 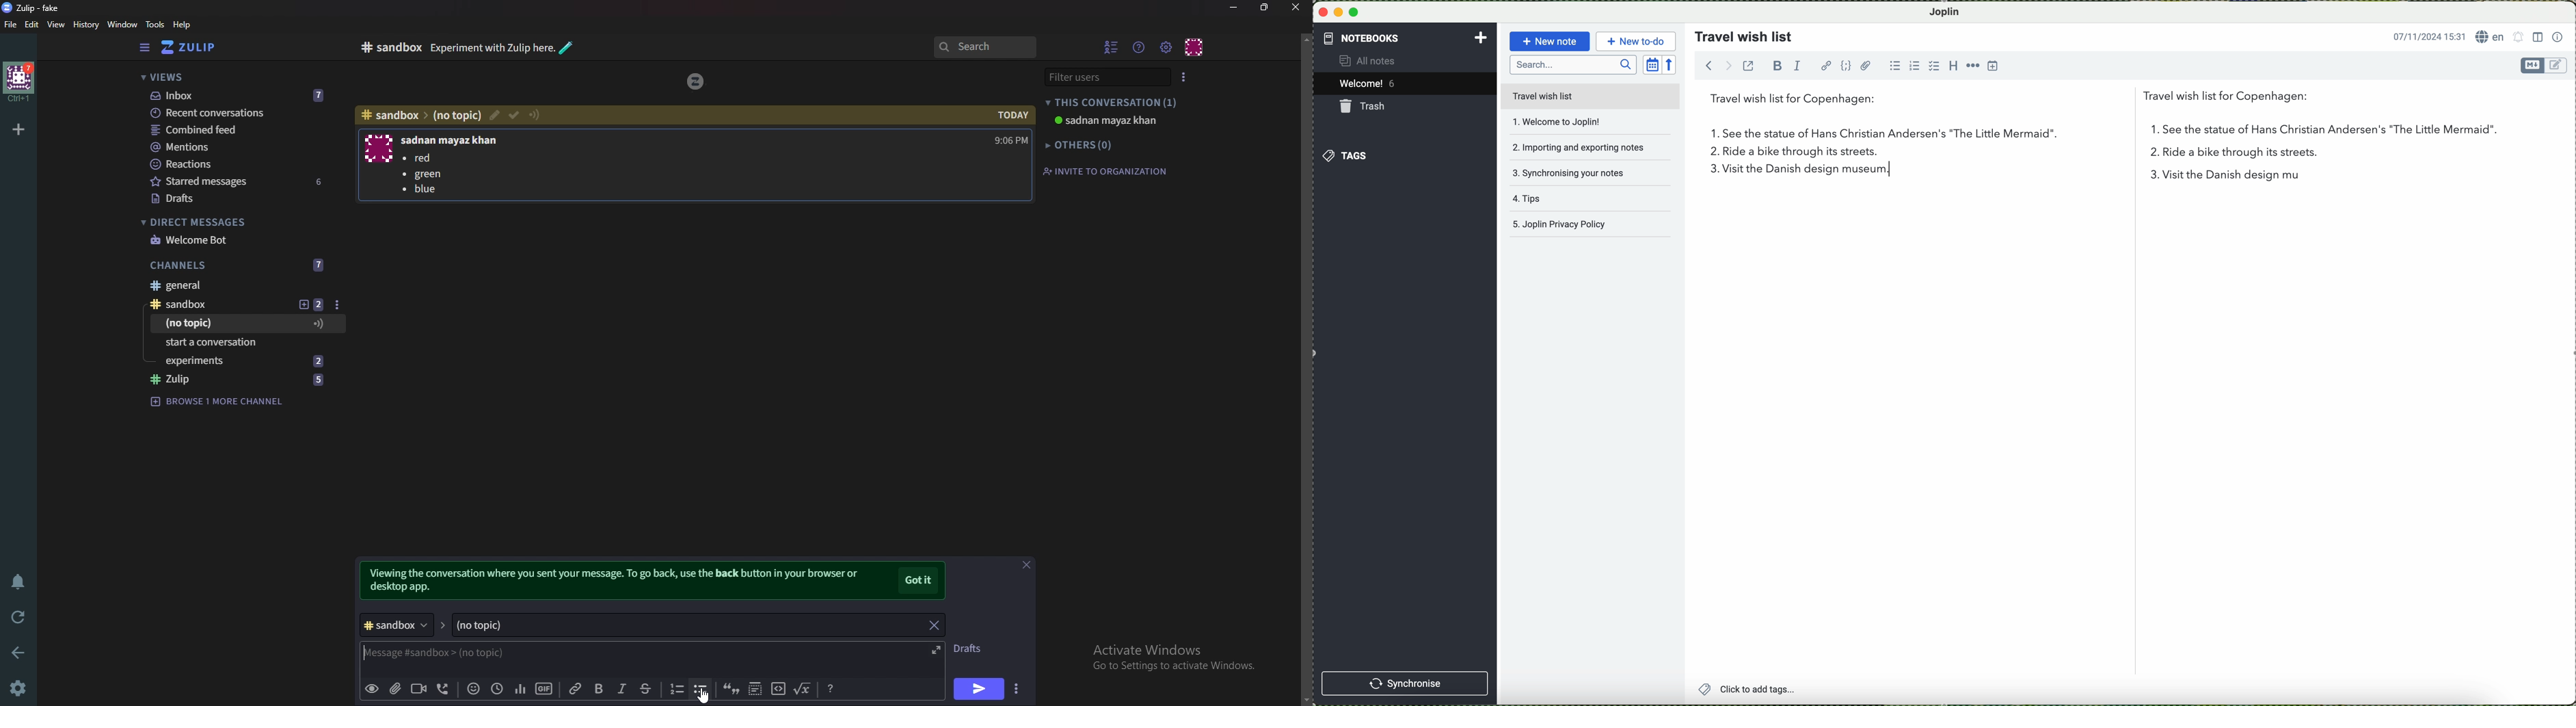 What do you see at coordinates (701, 689) in the screenshot?
I see `Bullet list` at bounding box center [701, 689].